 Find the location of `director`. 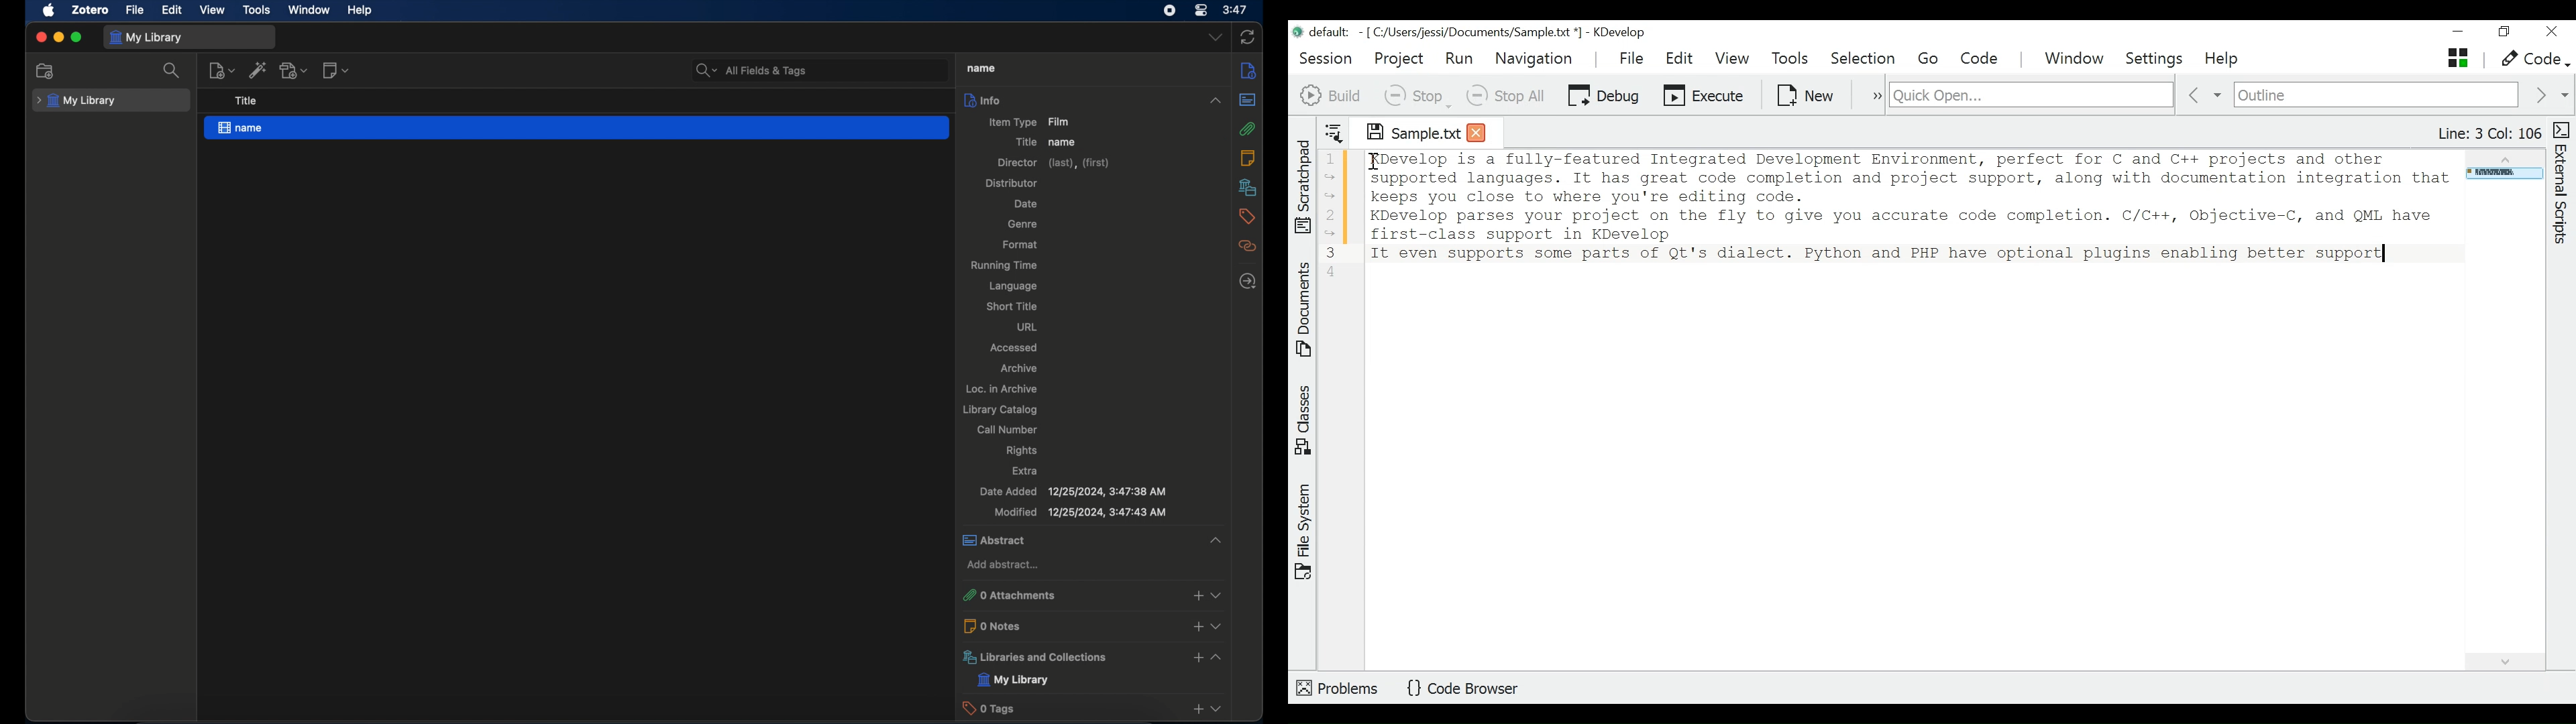

director is located at coordinates (1053, 164).